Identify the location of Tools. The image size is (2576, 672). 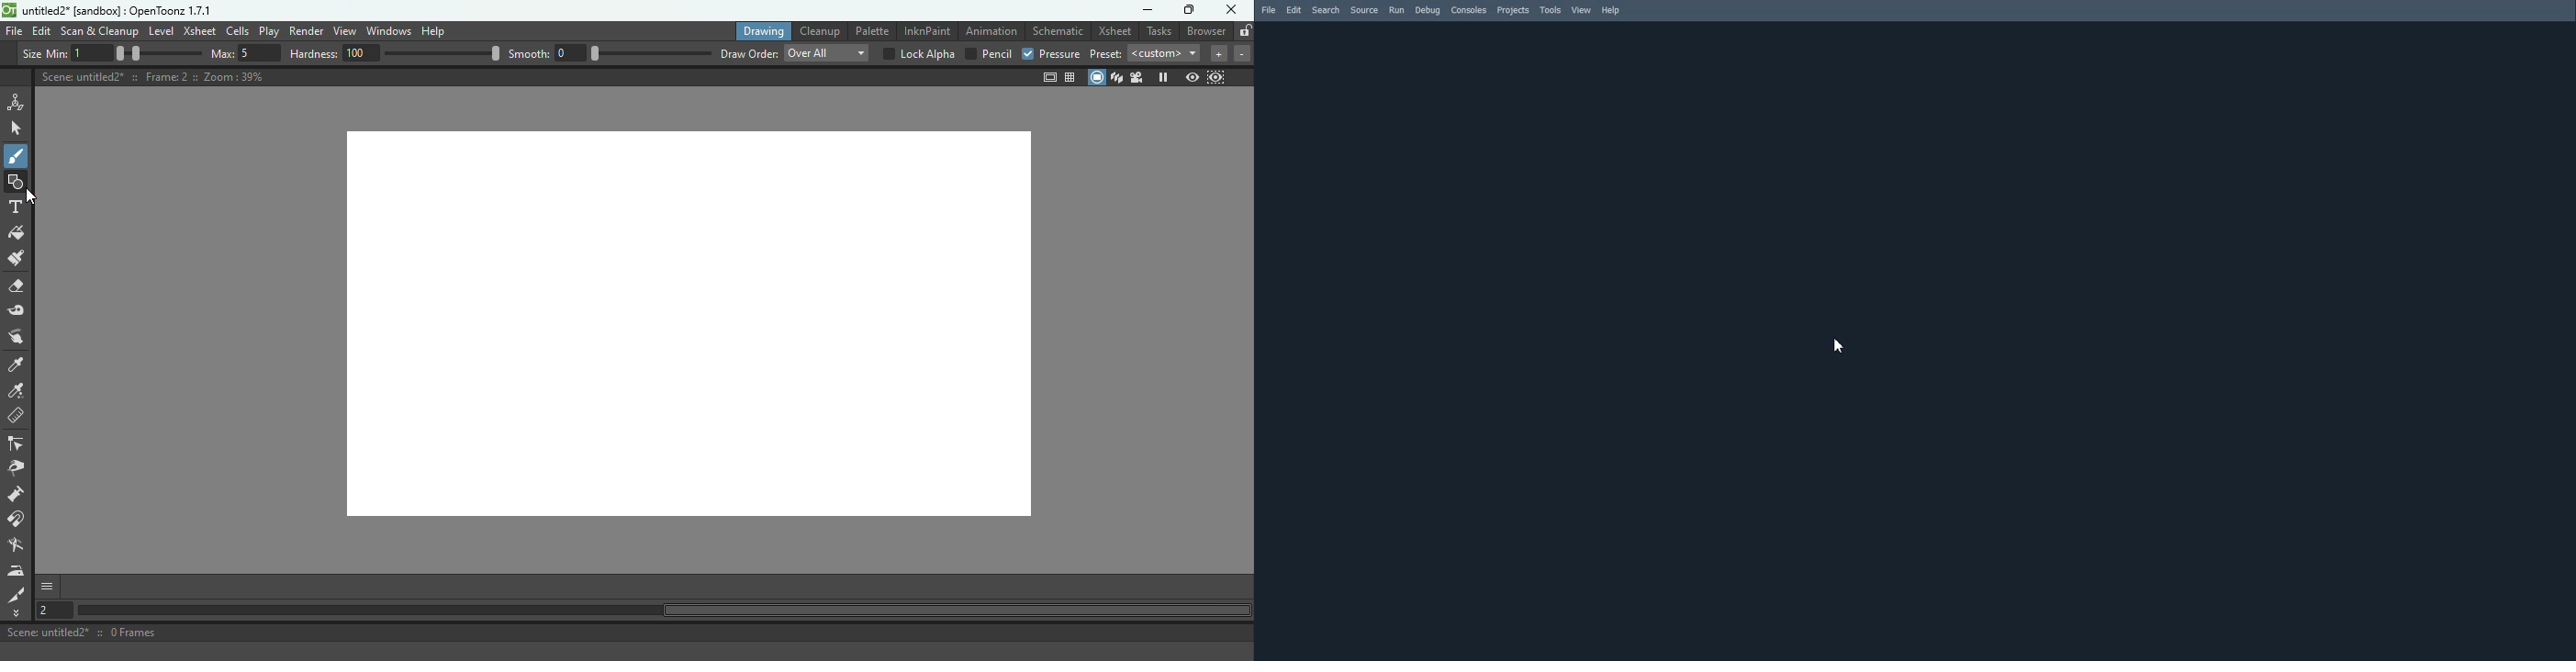
(1551, 10).